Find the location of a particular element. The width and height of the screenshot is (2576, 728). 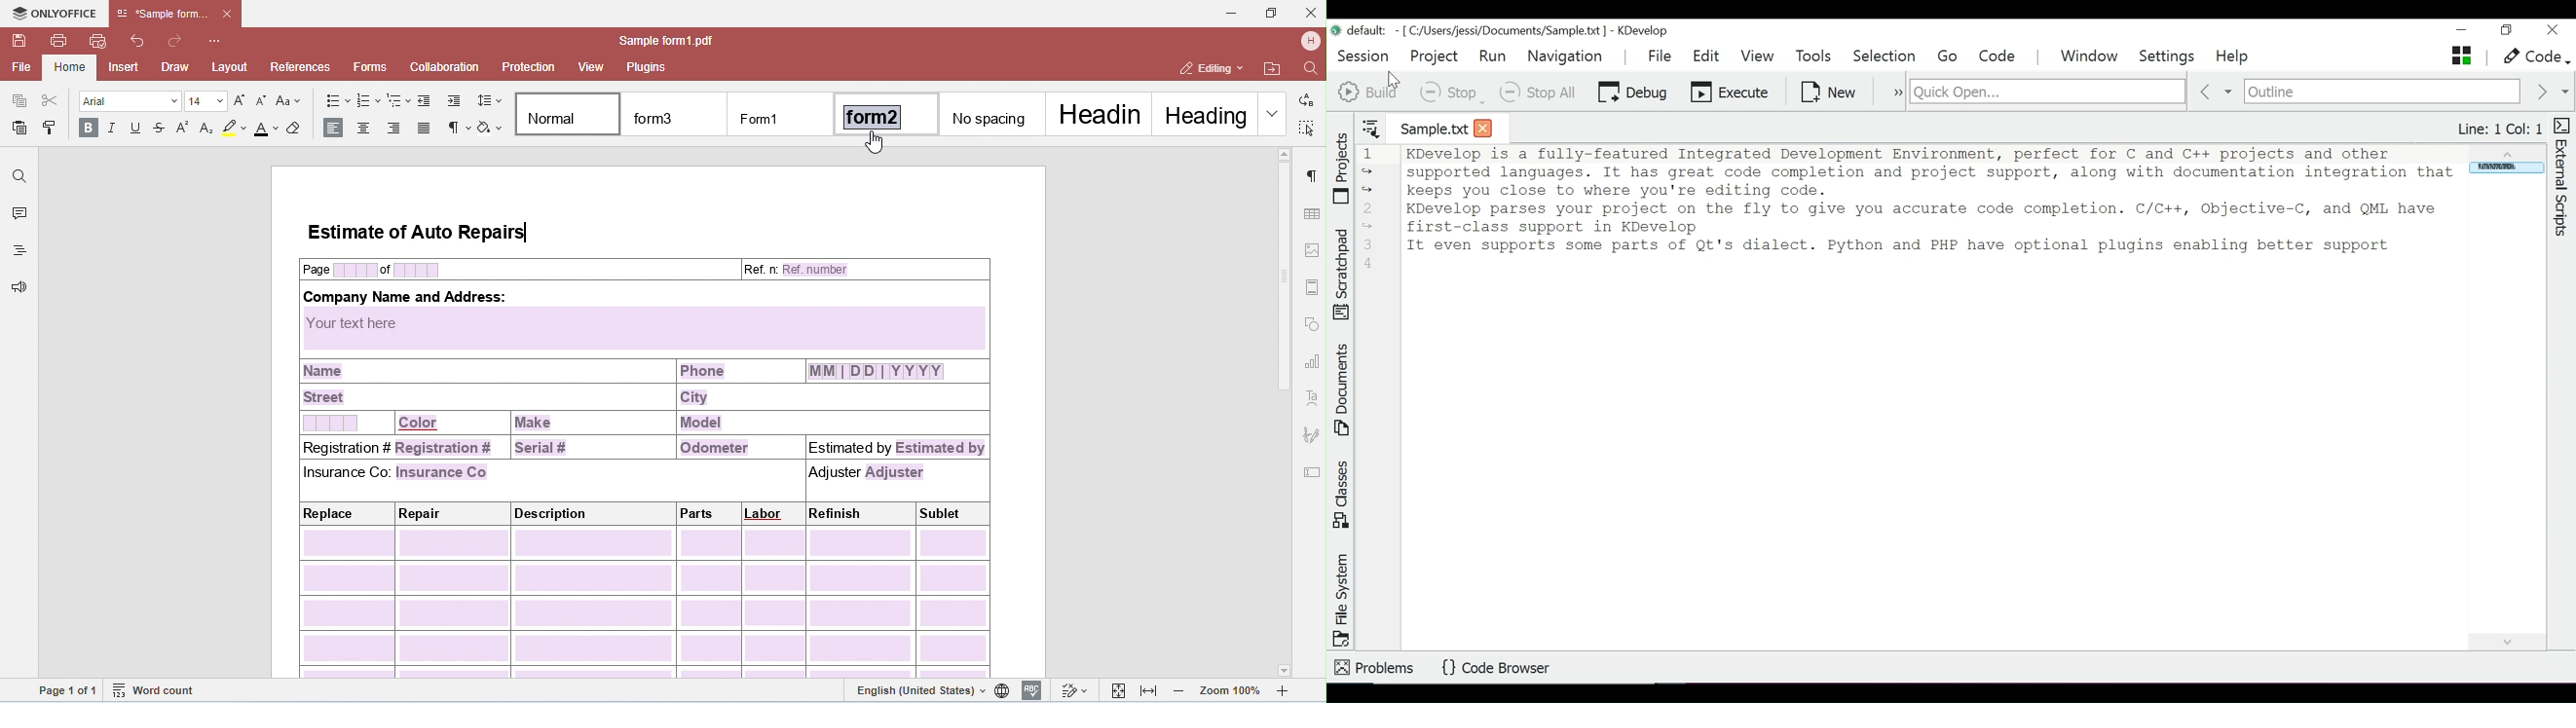

Problems is located at coordinates (1375, 668).